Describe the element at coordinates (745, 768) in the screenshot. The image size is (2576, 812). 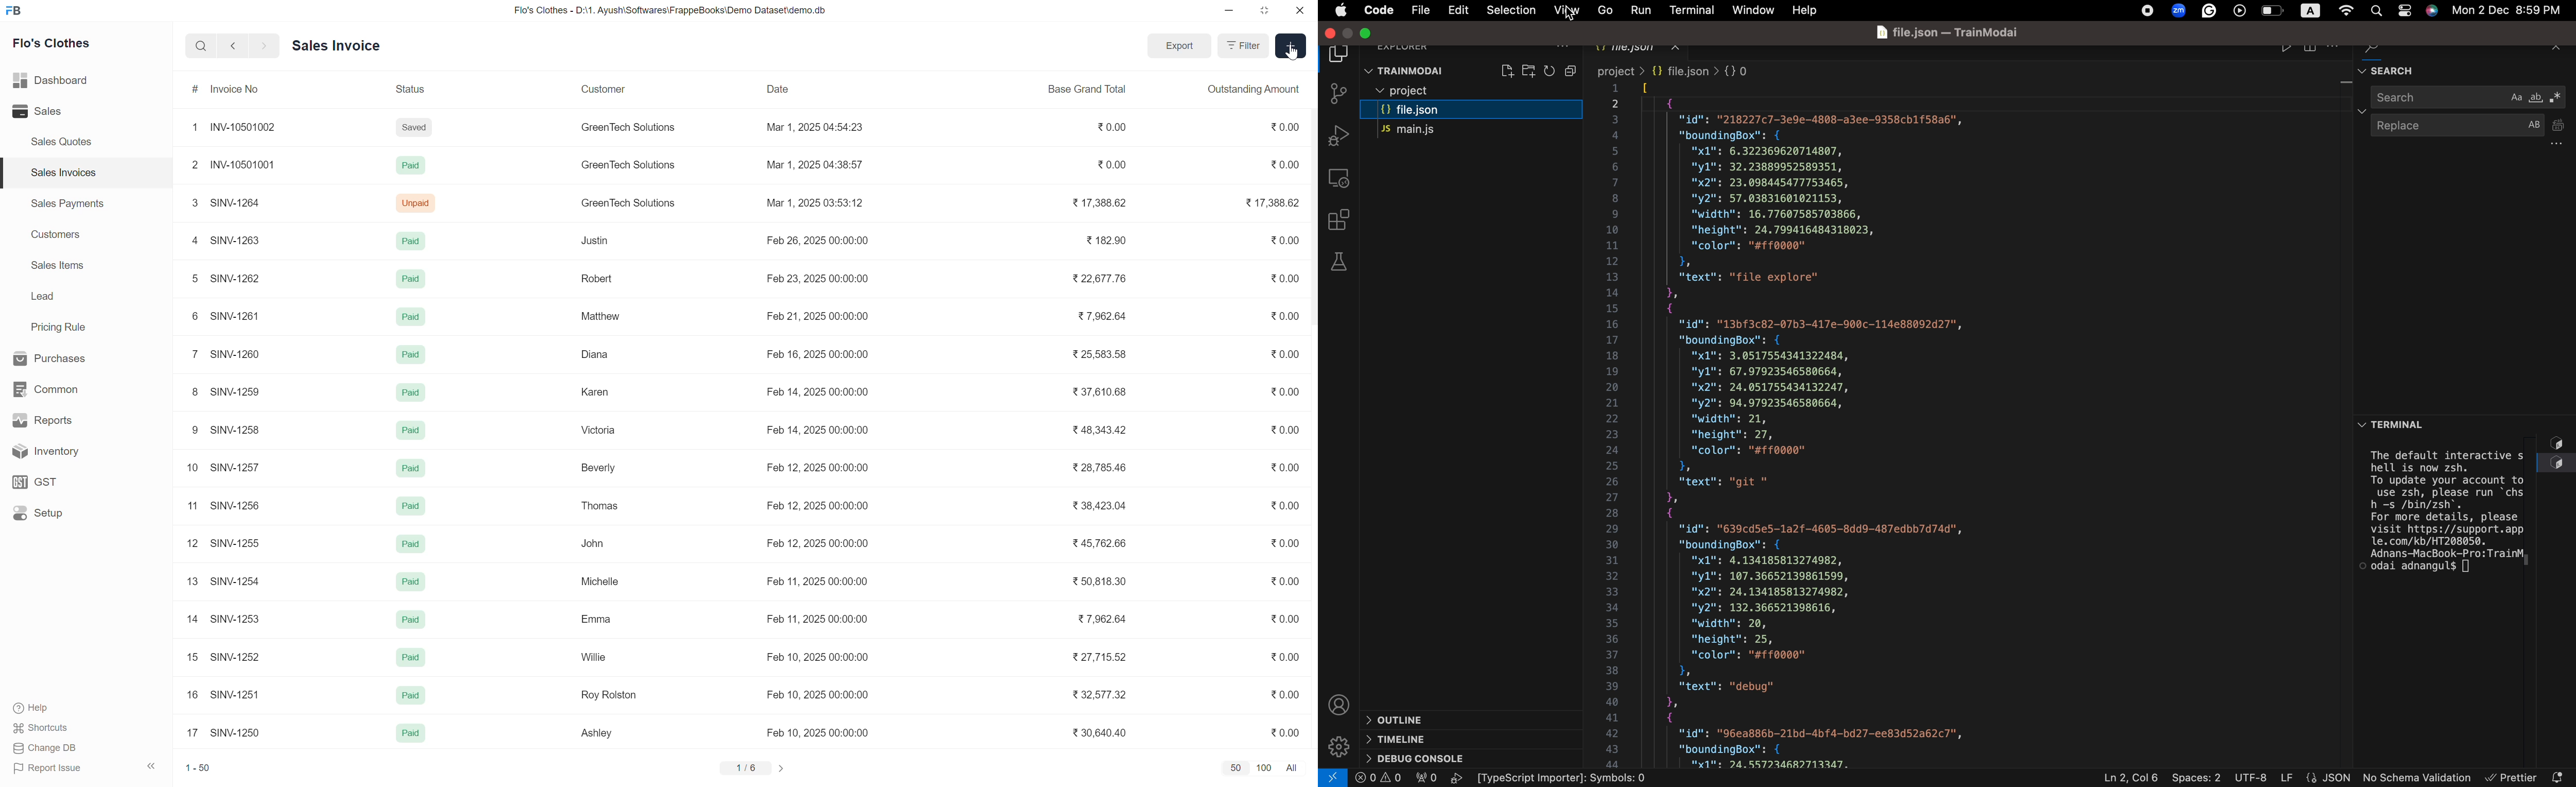
I see `current page 1/6` at that location.